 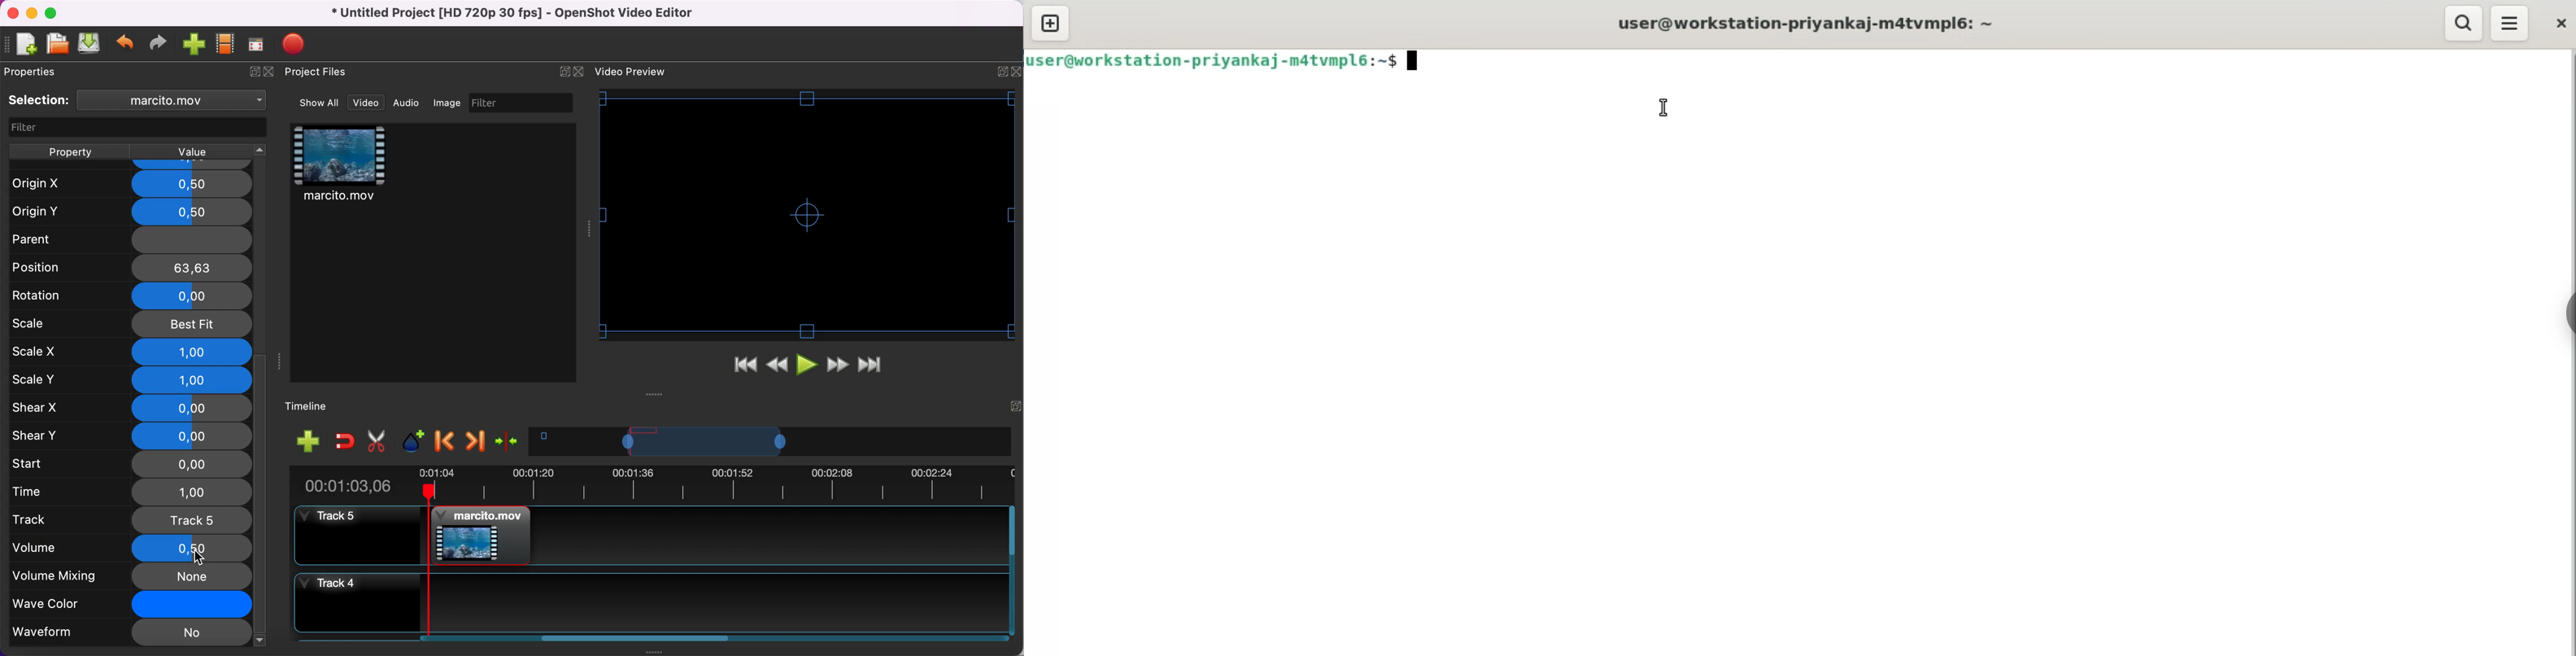 I want to click on new file, so click(x=22, y=45).